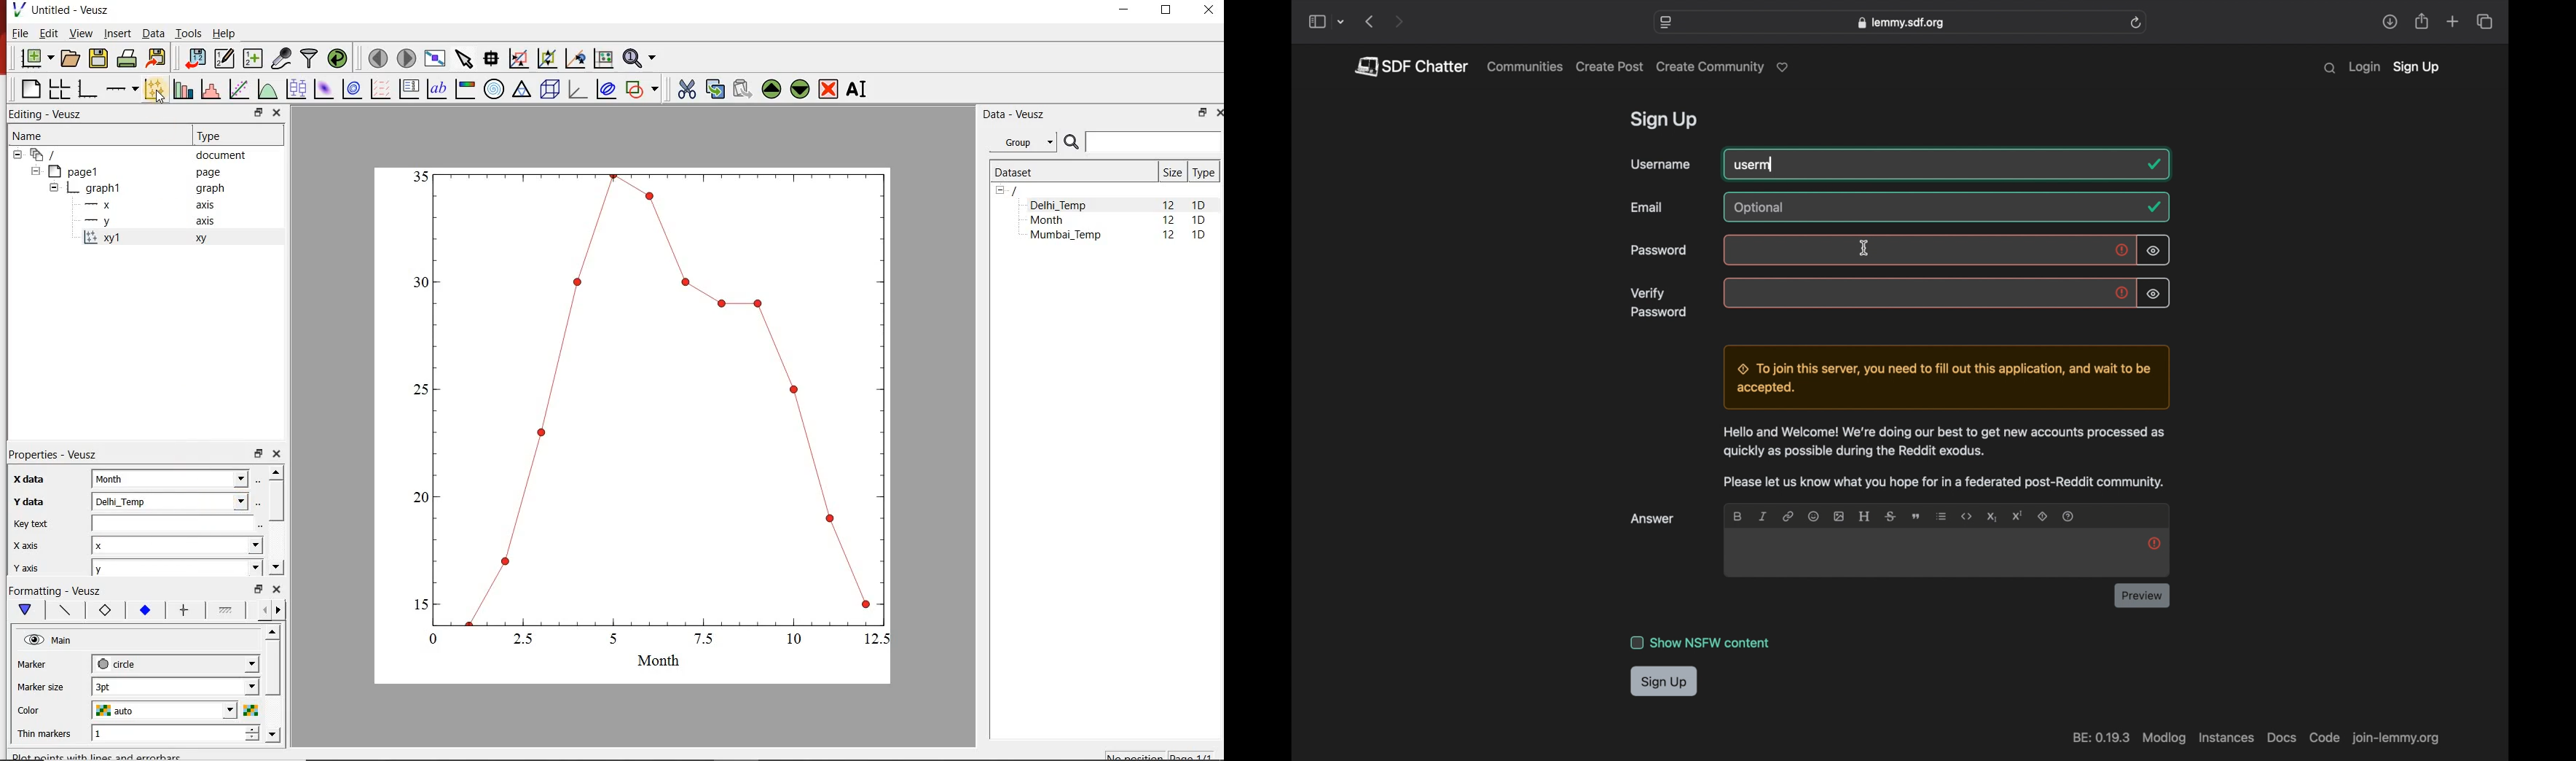 The image size is (2576, 784). What do you see at coordinates (576, 89) in the screenshot?
I see `3d graph` at bounding box center [576, 89].